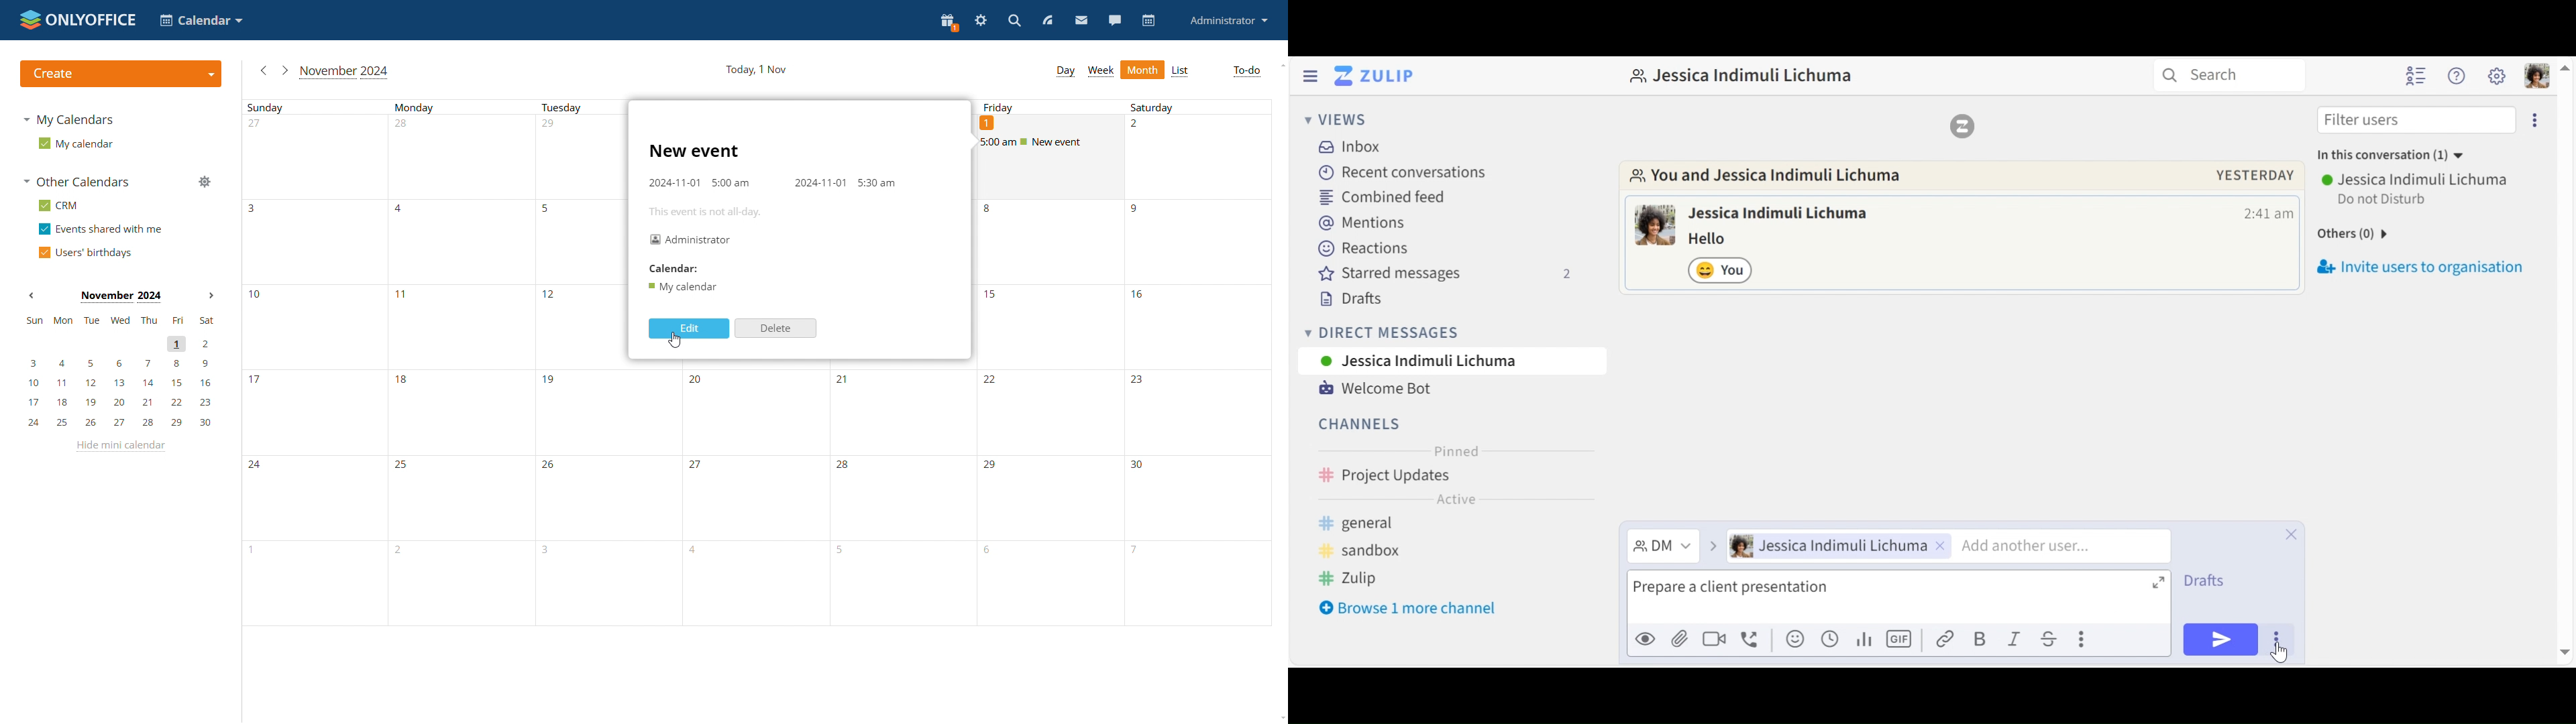 Image resolution: width=2576 pixels, height=728 pixels. Describe the element at coordinates (2279, 652) in the screenshot. I see `Cursor` at that location.